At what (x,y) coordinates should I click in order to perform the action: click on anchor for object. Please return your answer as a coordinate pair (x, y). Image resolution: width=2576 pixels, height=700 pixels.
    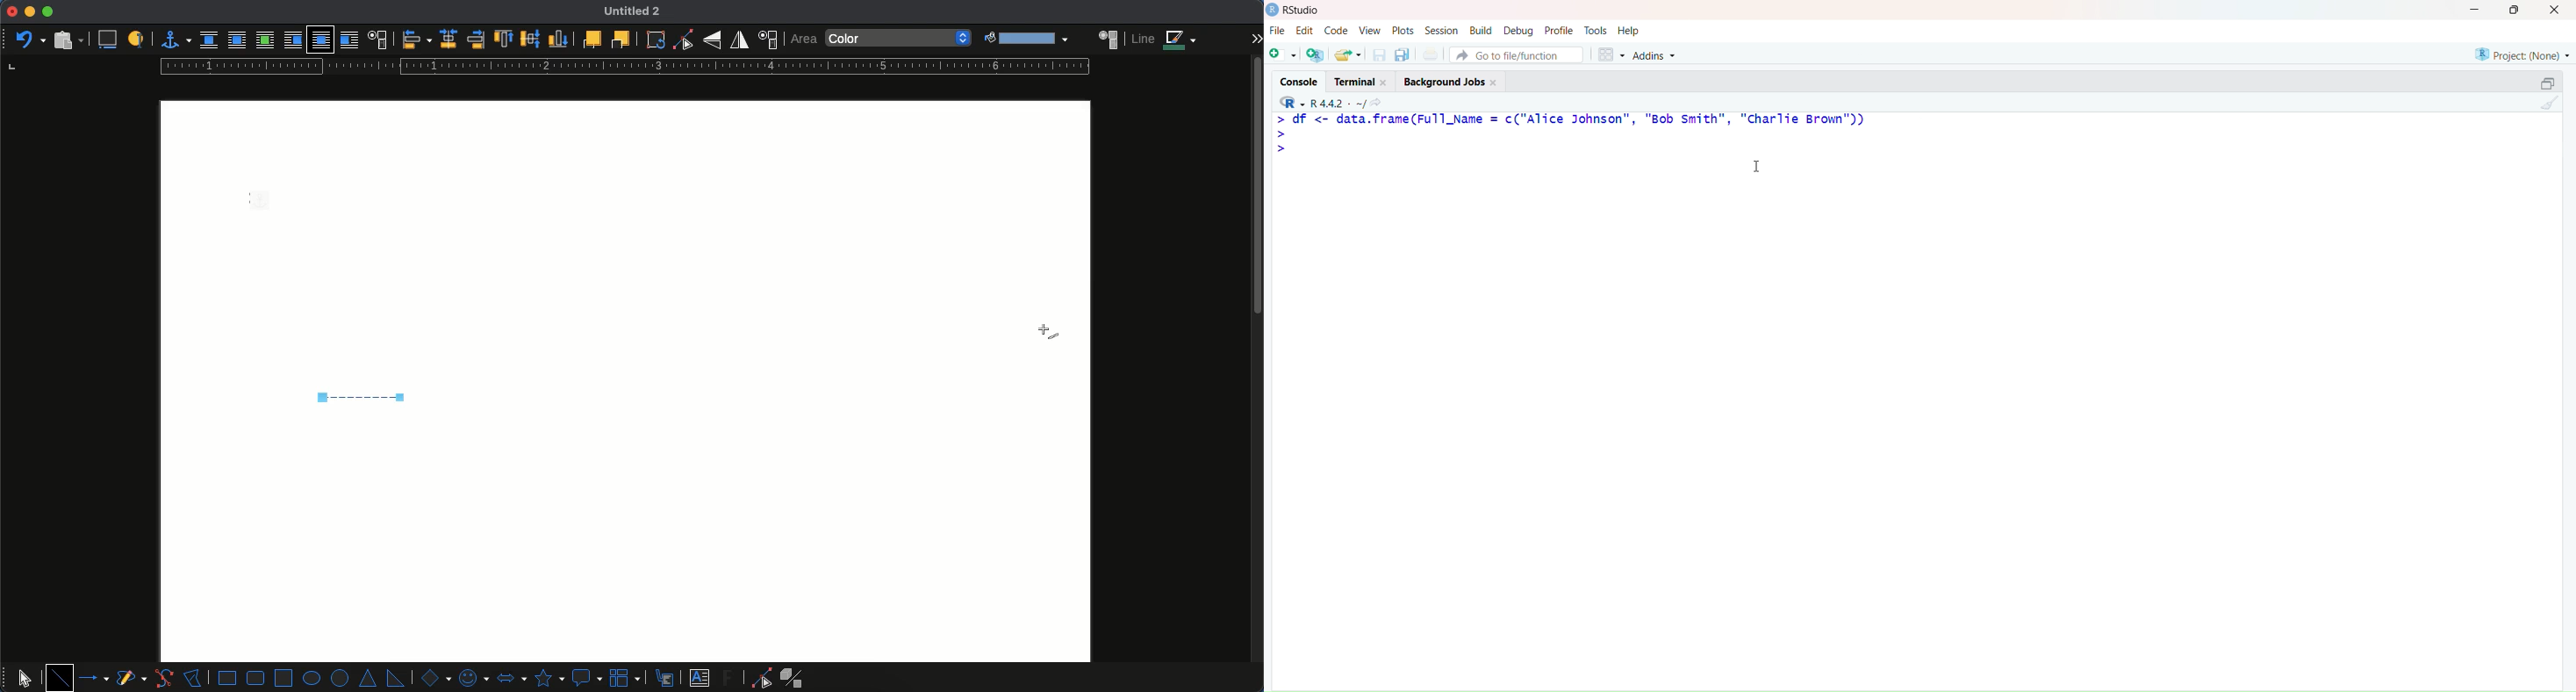
    Looking at the image, I should click on (171, 40).